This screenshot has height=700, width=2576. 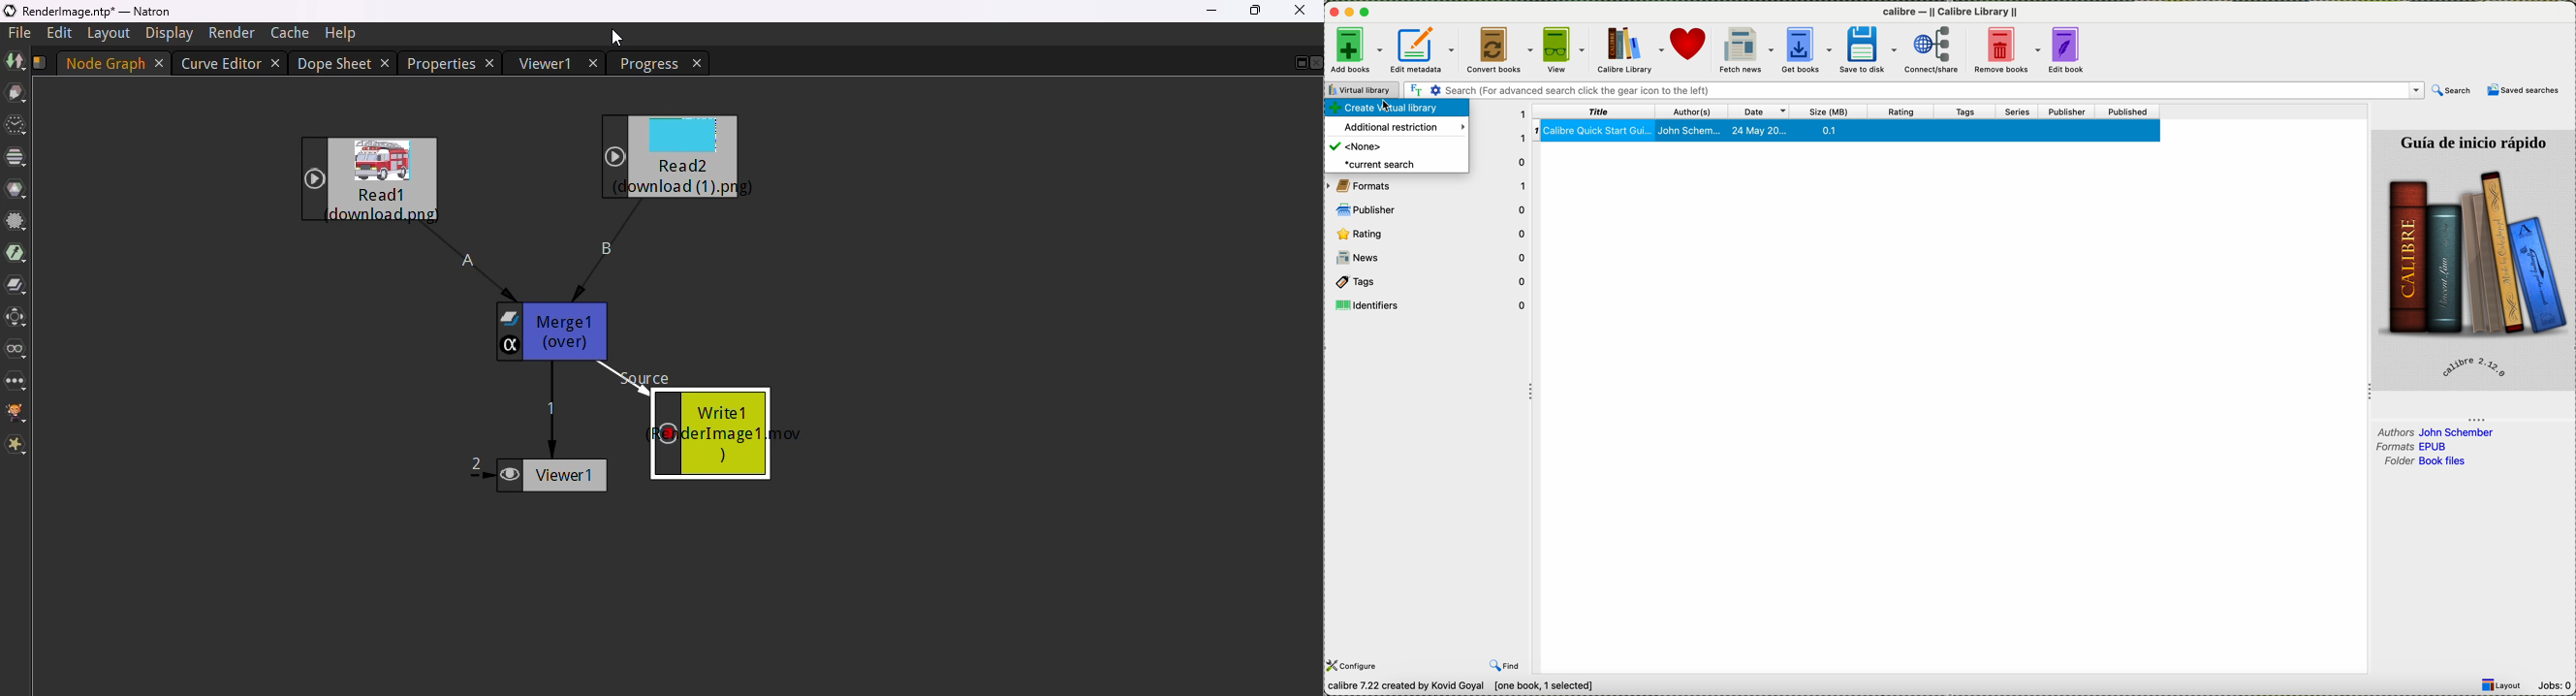 What do you see at coordinates (1461, 687) in the screenshot?
I see `Callibre 7.22 created by Kavid Goyal [one book,1 selected]` at bounding box center [1461, 687].